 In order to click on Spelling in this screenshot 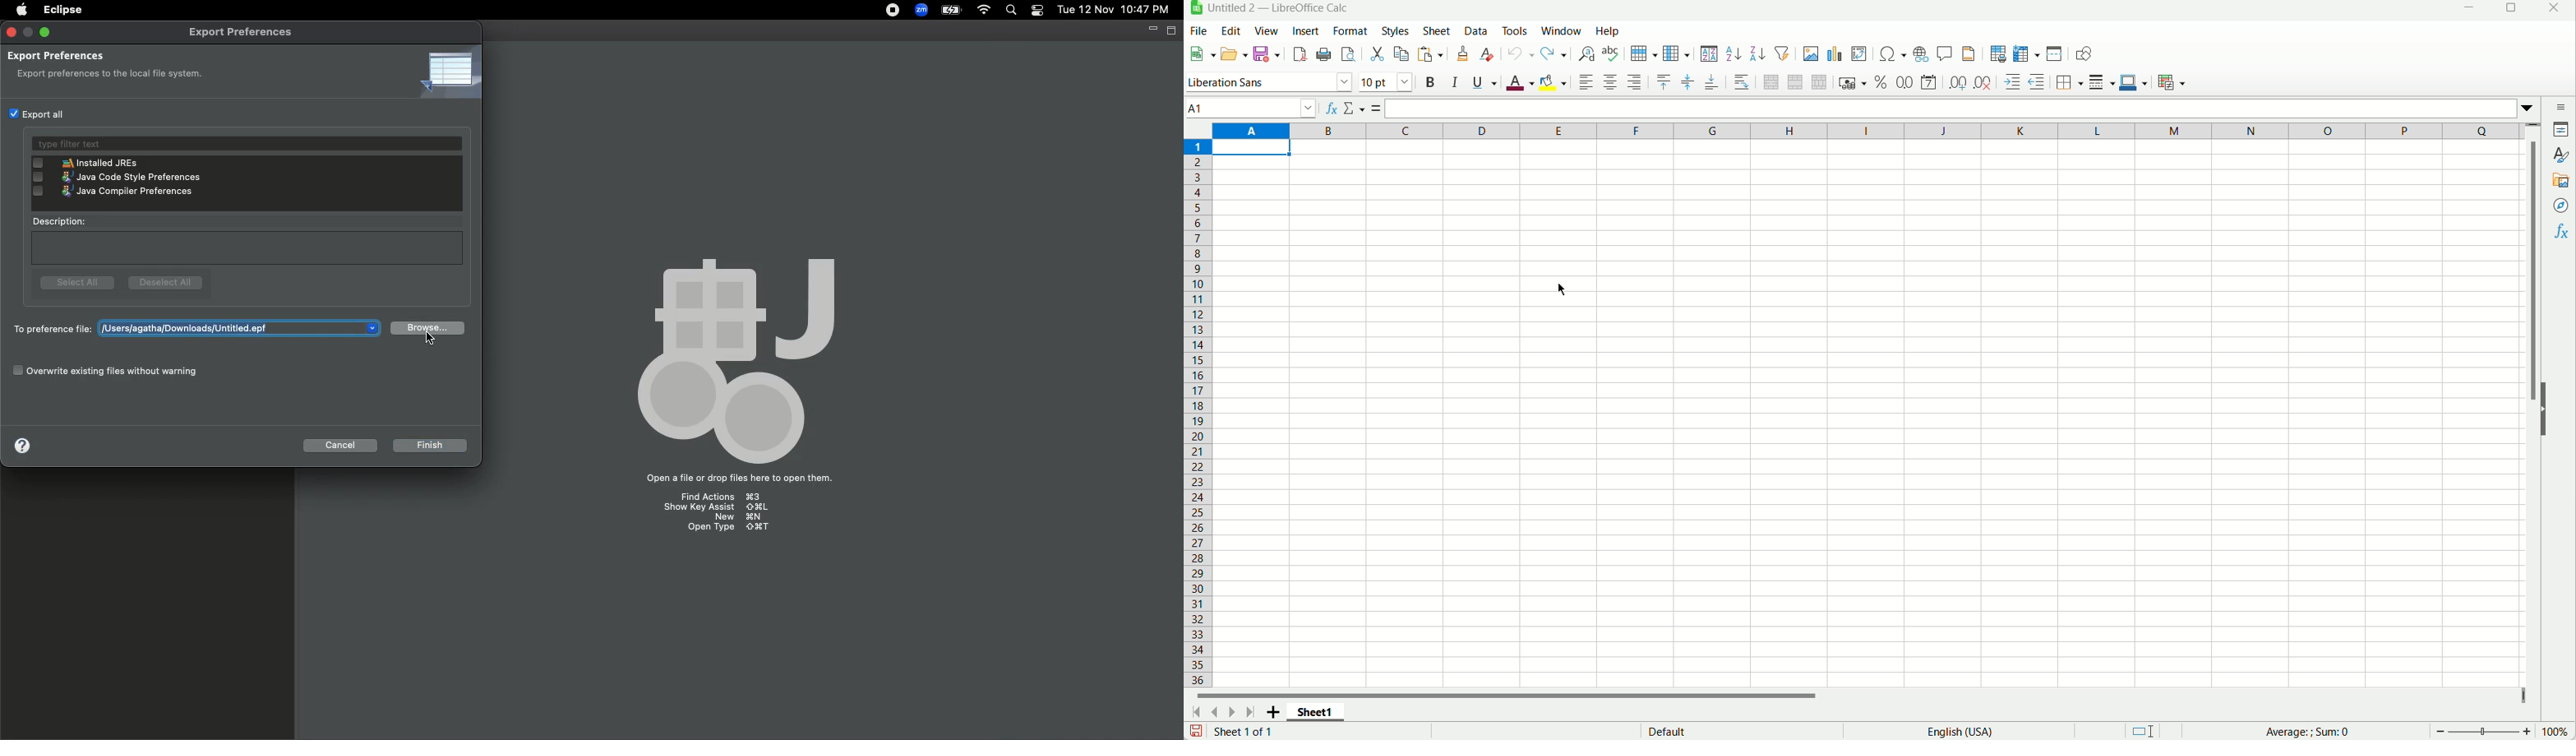, I will do `click(1612, 54)`.